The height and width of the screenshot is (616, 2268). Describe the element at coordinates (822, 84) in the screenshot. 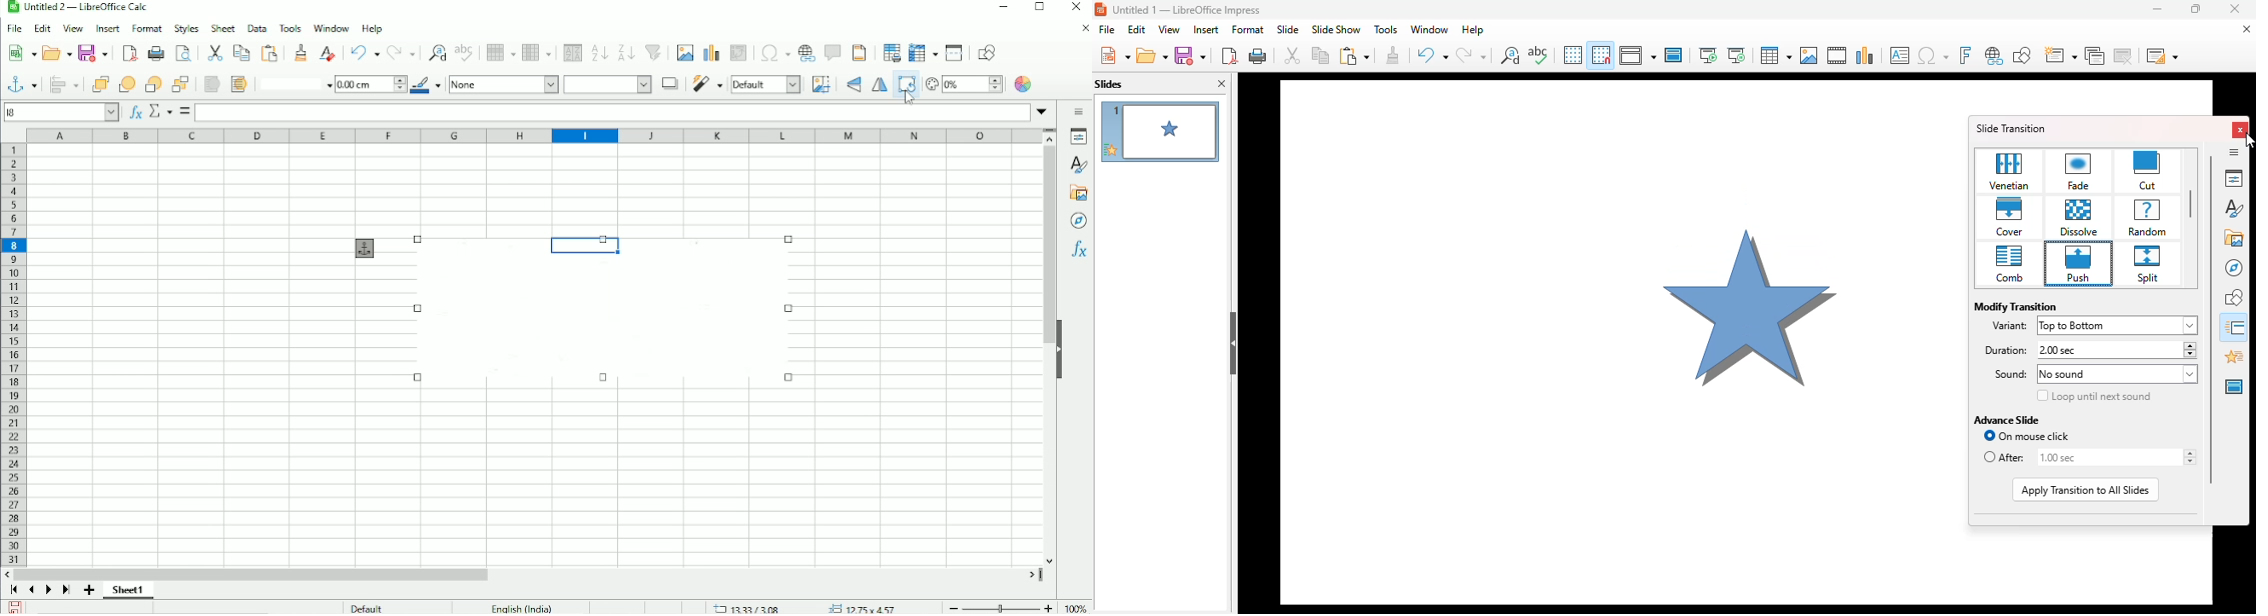

I see `Crop image` at that location.